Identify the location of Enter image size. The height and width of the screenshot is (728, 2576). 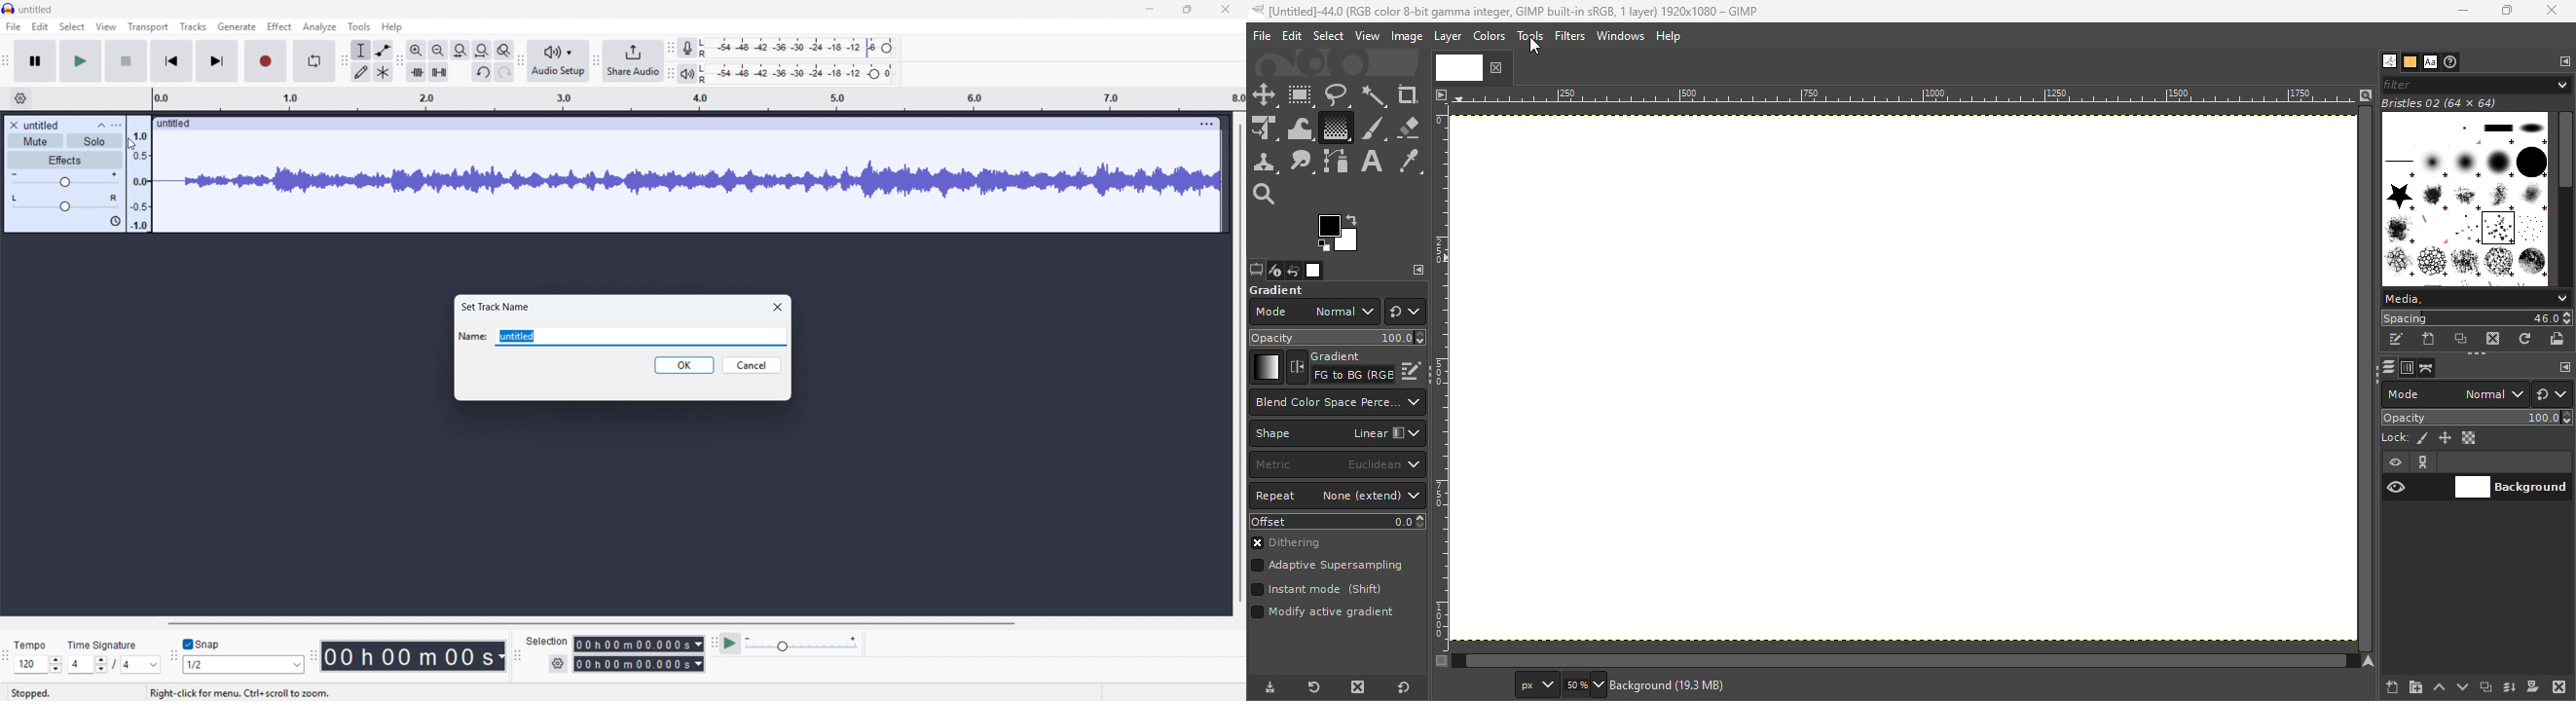
(1582, 685).